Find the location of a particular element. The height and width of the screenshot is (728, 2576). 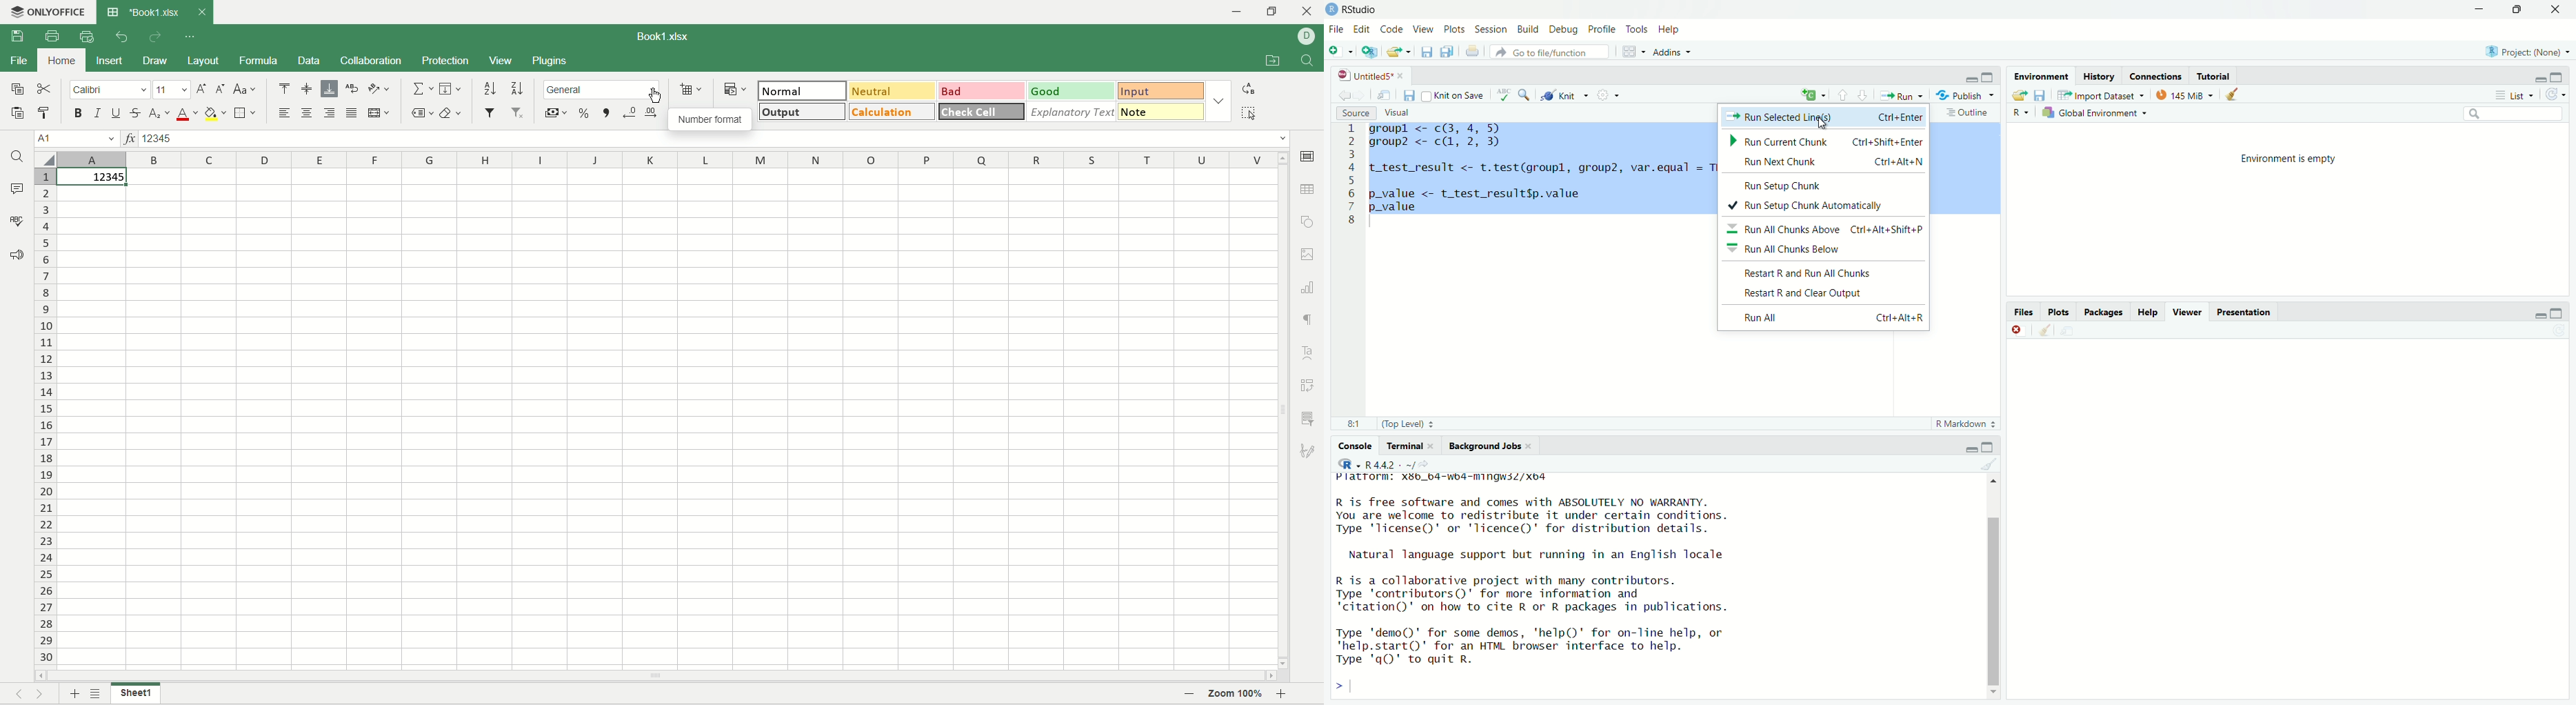

currency style is located at coordinates (557, 115).